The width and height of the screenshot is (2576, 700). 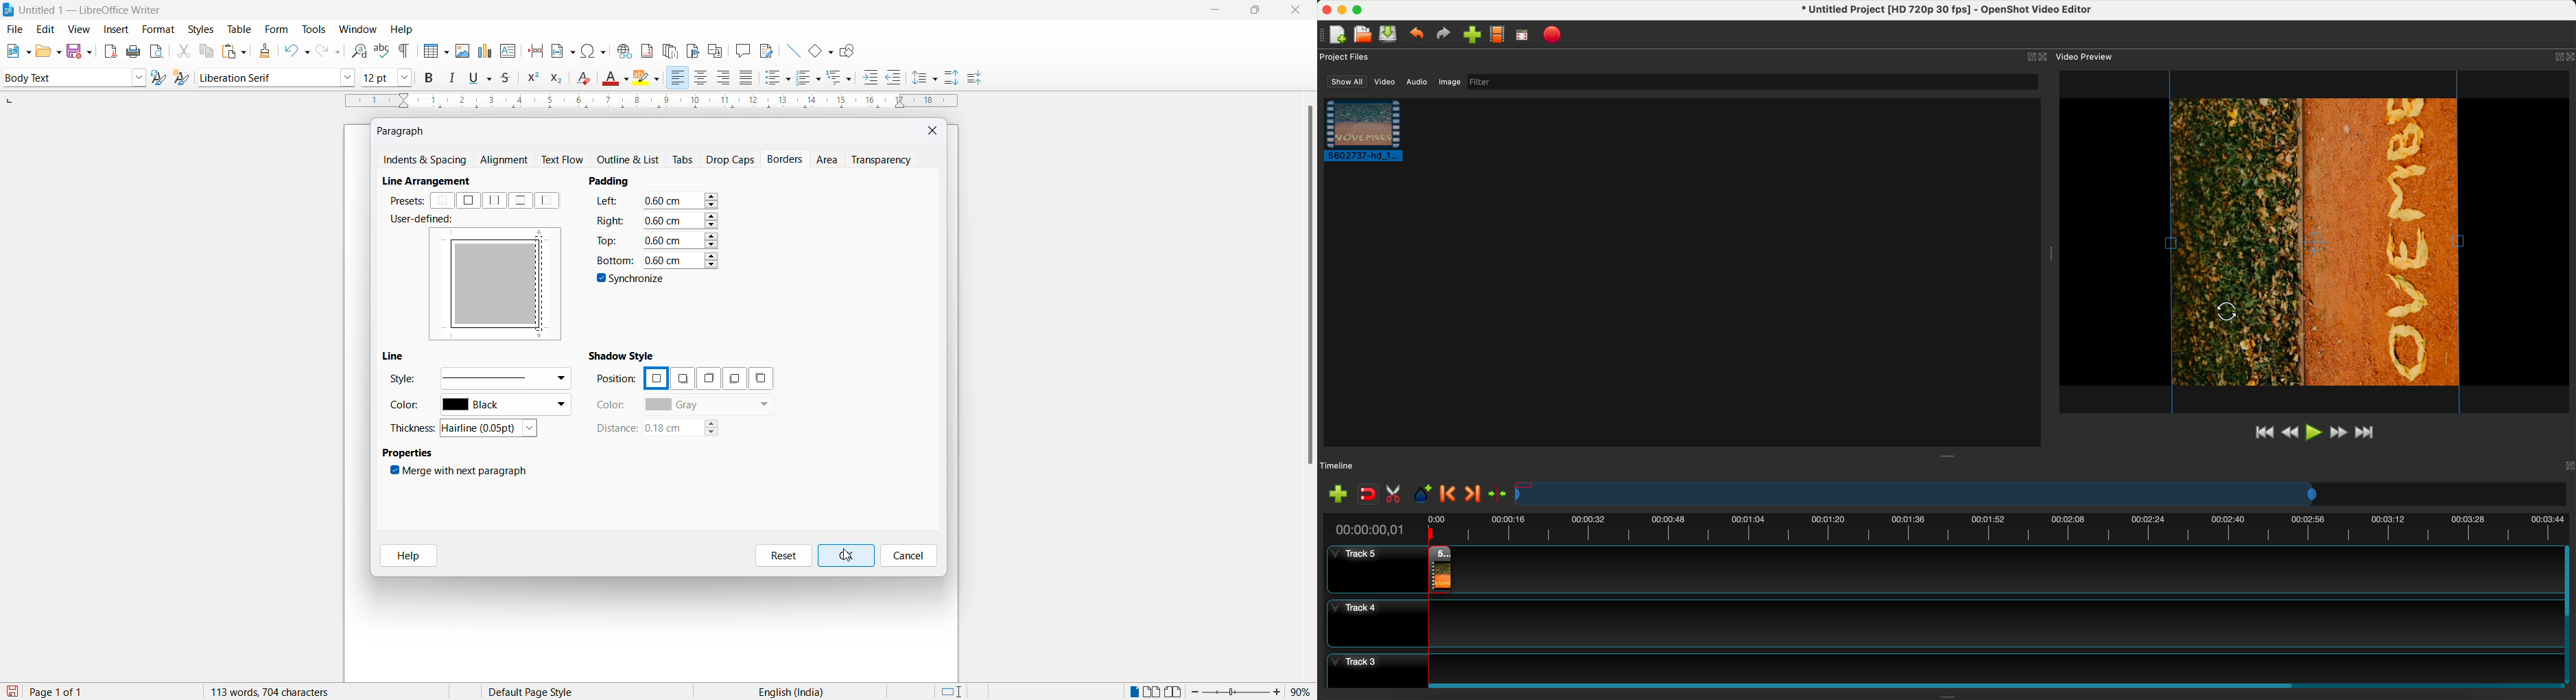 What do you see at coordinates (731, 159) in the screenshot?
I see `drop caps` at bounding box center [731, 159].